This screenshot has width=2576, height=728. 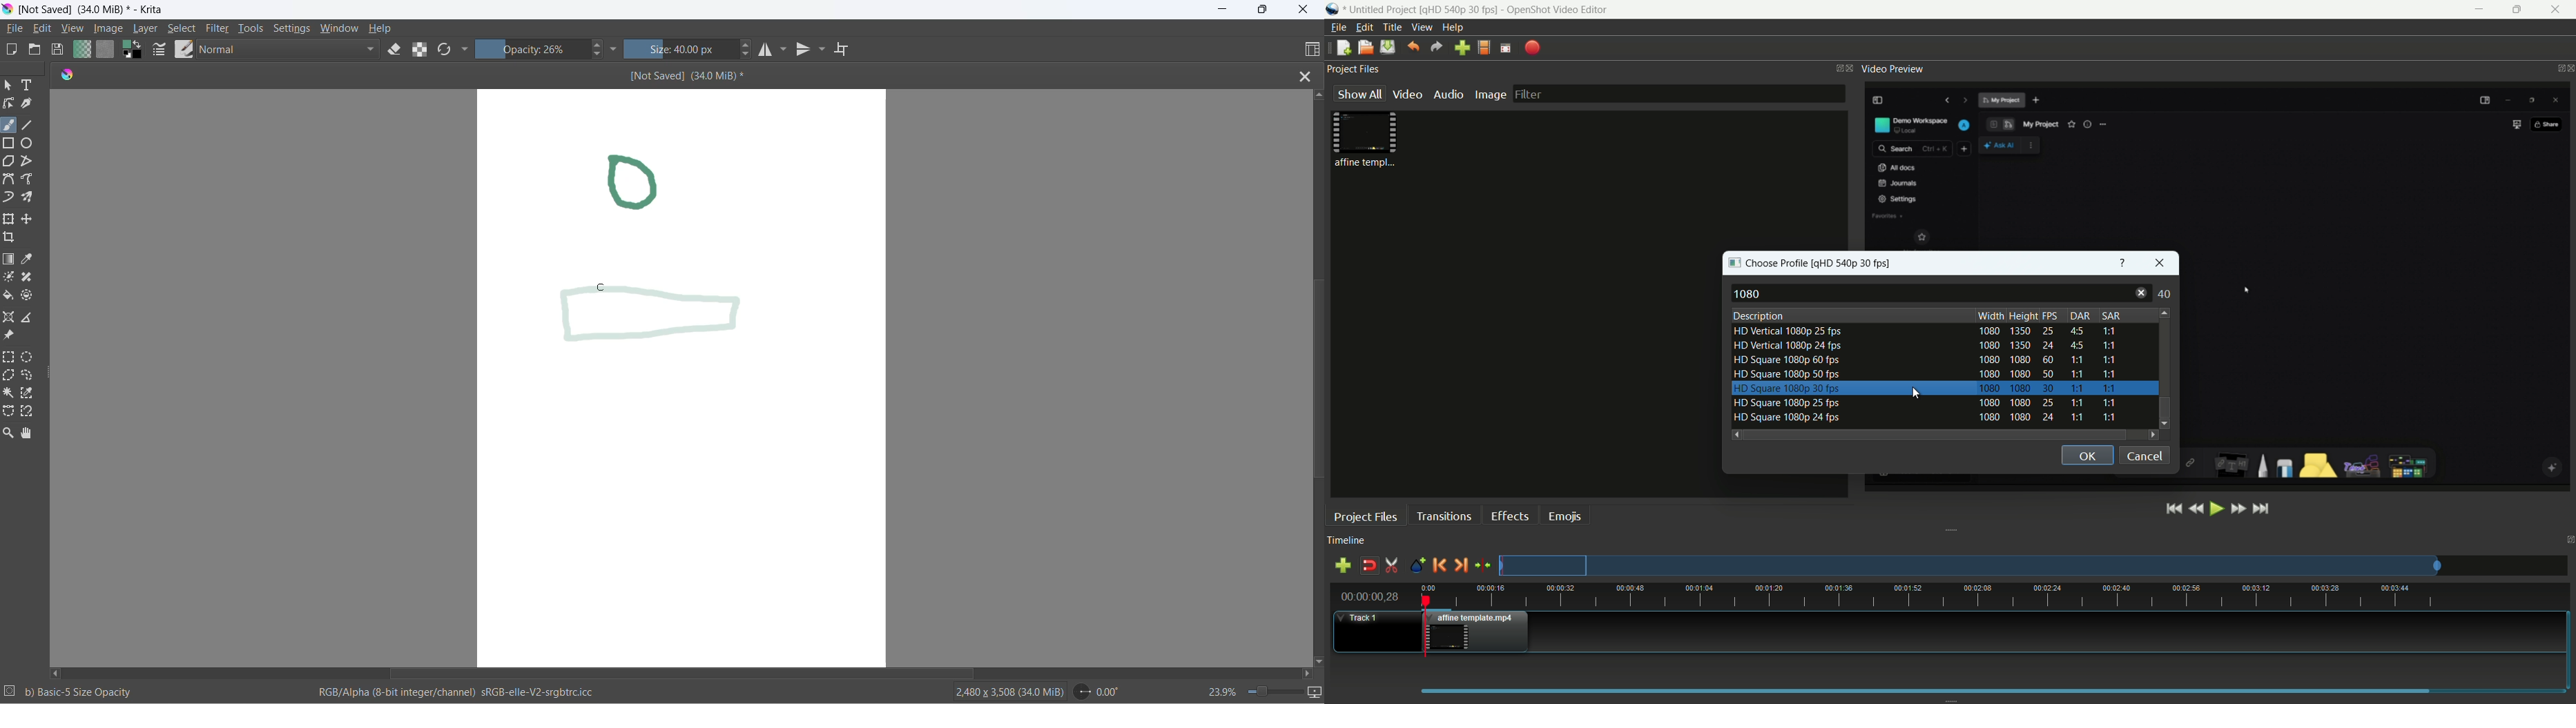 What do you see at coordinates (805, 50) in the screenshot?
I see `vertical mirror tool` at bounding box center [805, 50].